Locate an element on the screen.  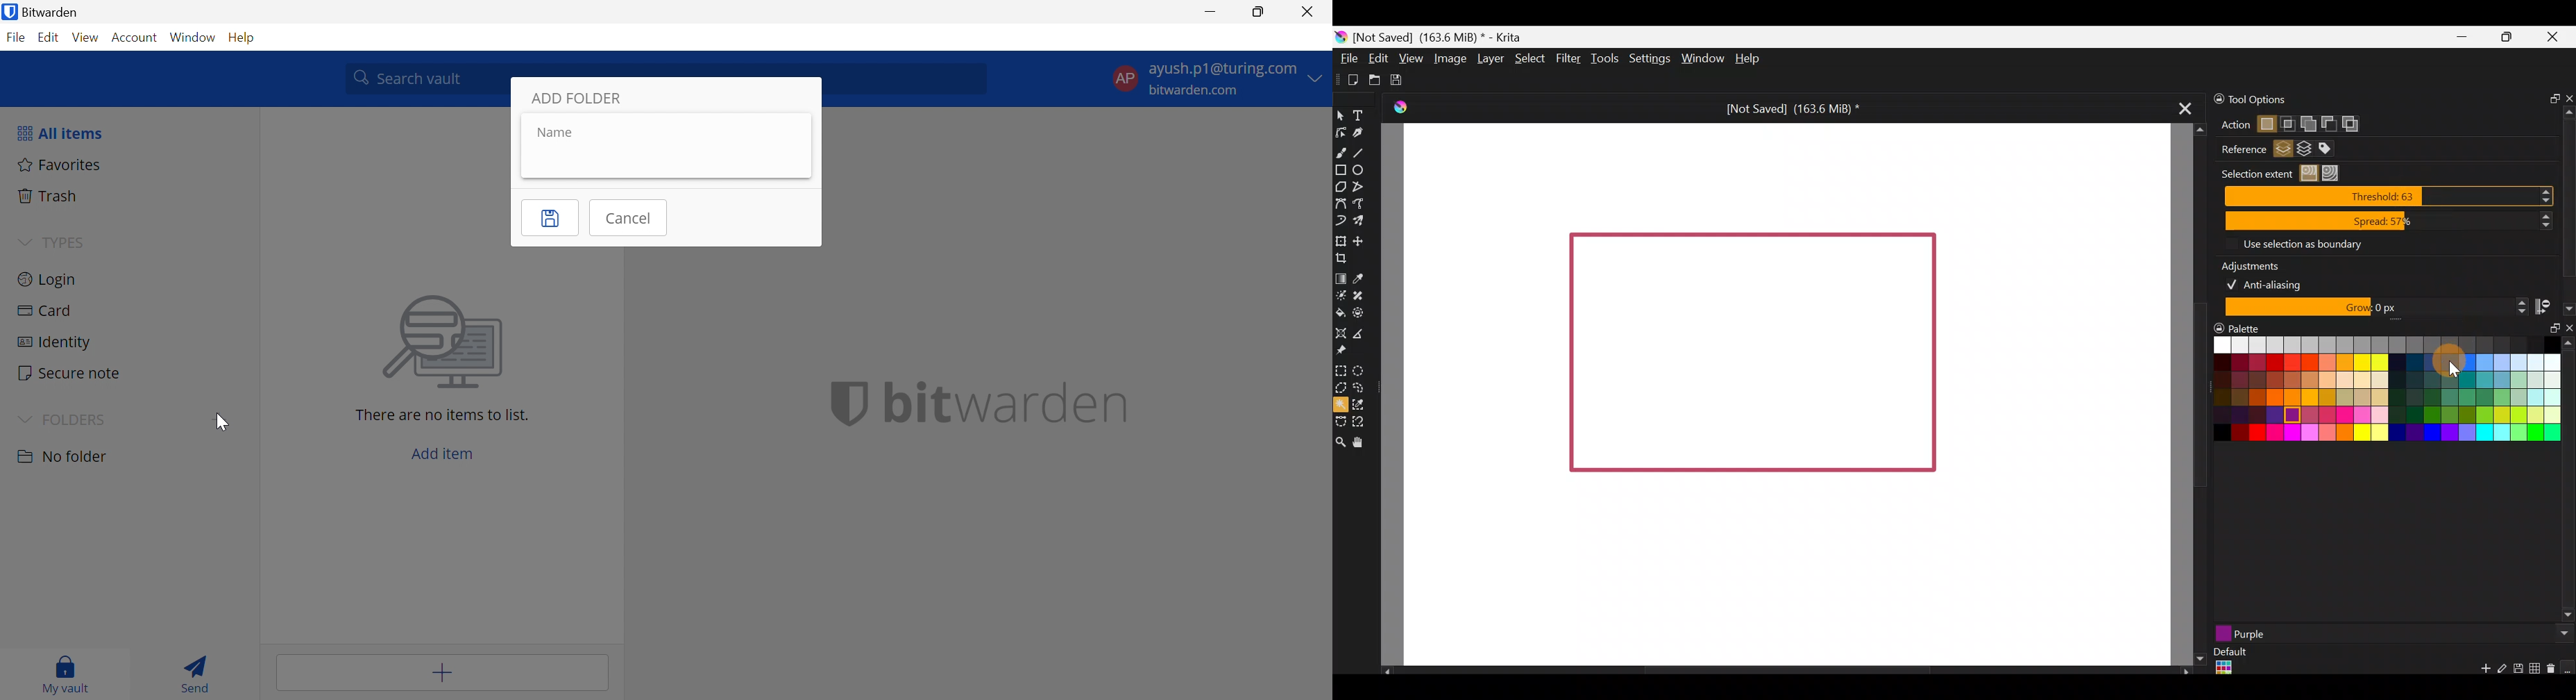
Close docker is located at coordinates (2568, 95).